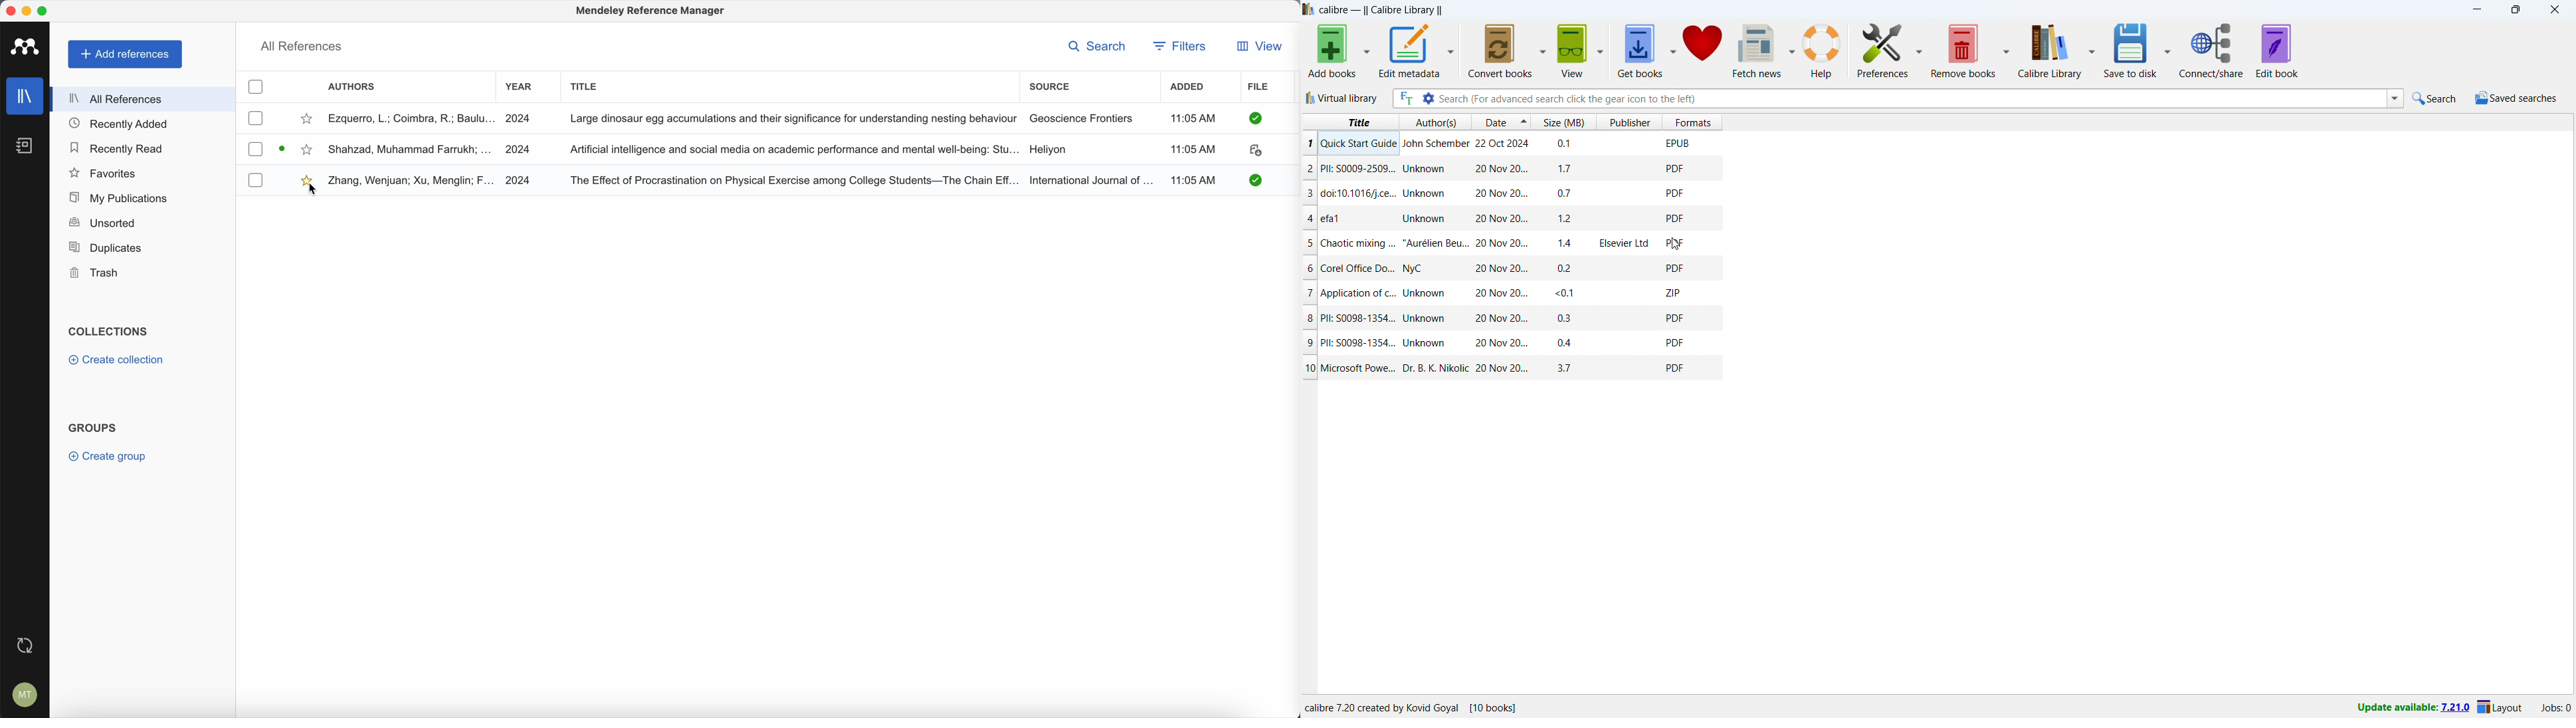 The width and height of the screenshot is (2576, 728). What do you see at coordinates (119, 149) in the screenshot?
I see `recently read` at bounding box center [119, 149].